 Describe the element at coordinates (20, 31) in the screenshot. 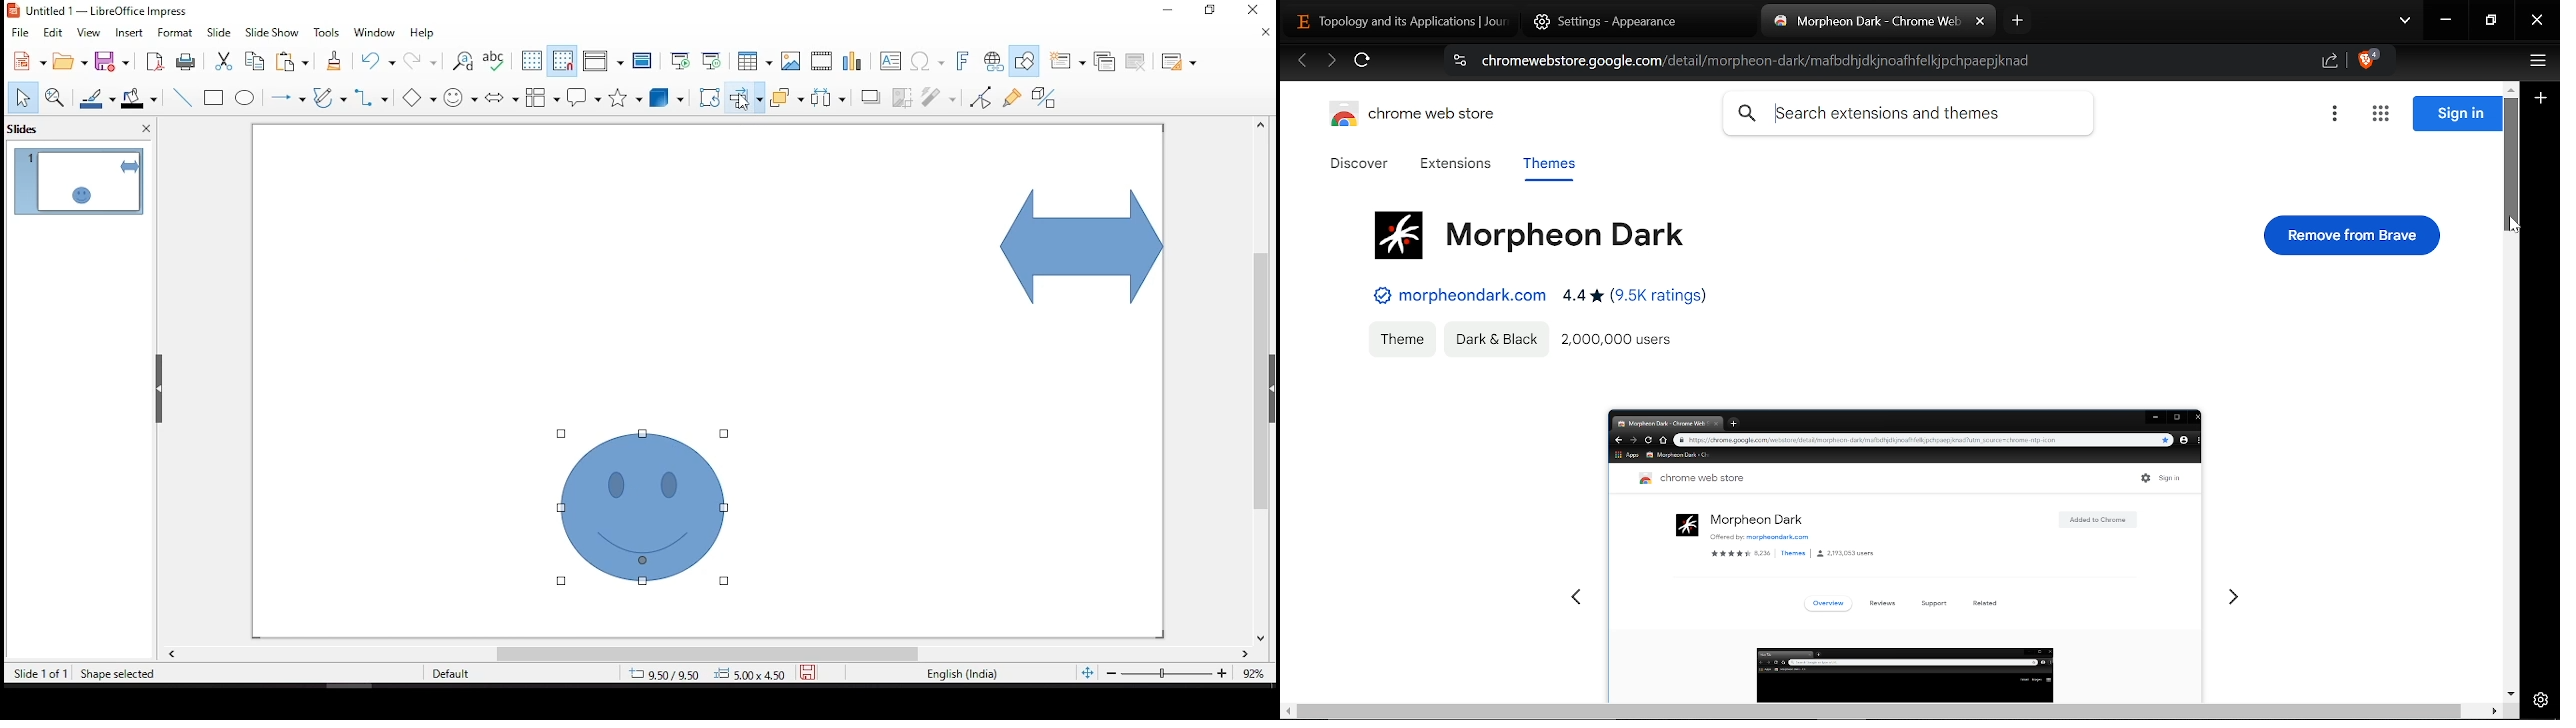

I see `file` at that location.